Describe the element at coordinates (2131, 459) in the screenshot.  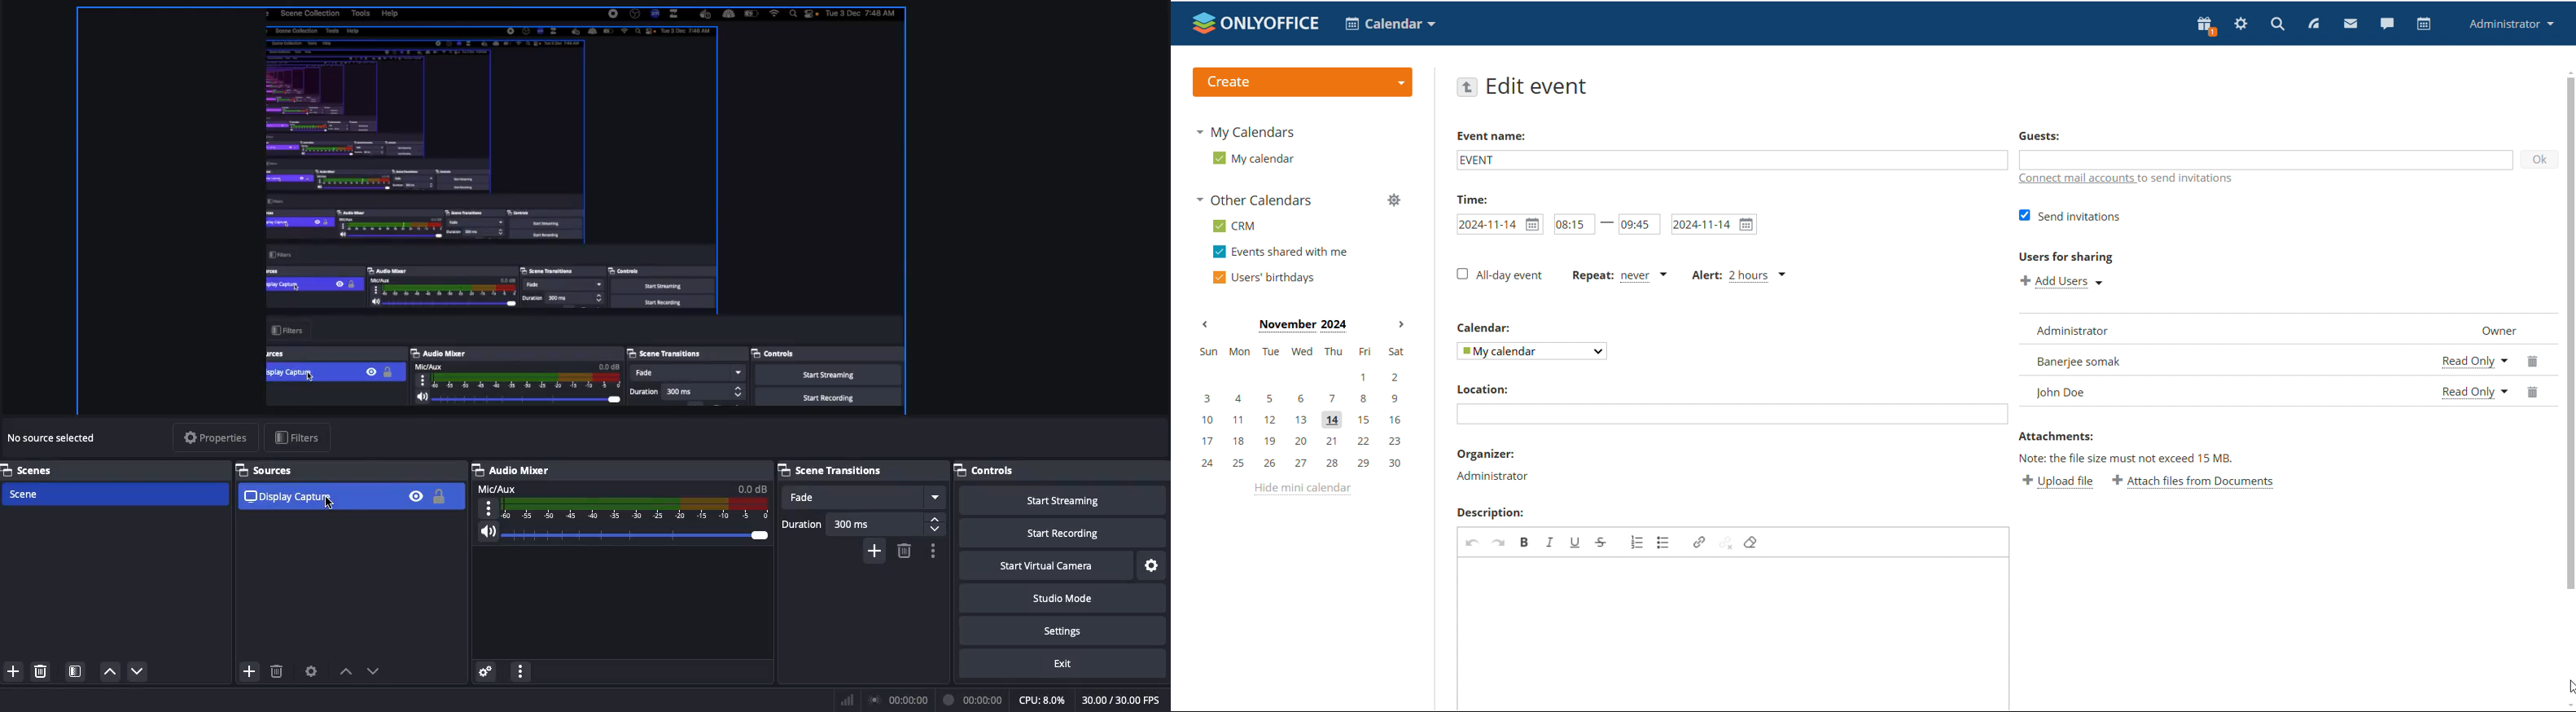
I see `note: the file size must not exceed 15 mb` at that location.